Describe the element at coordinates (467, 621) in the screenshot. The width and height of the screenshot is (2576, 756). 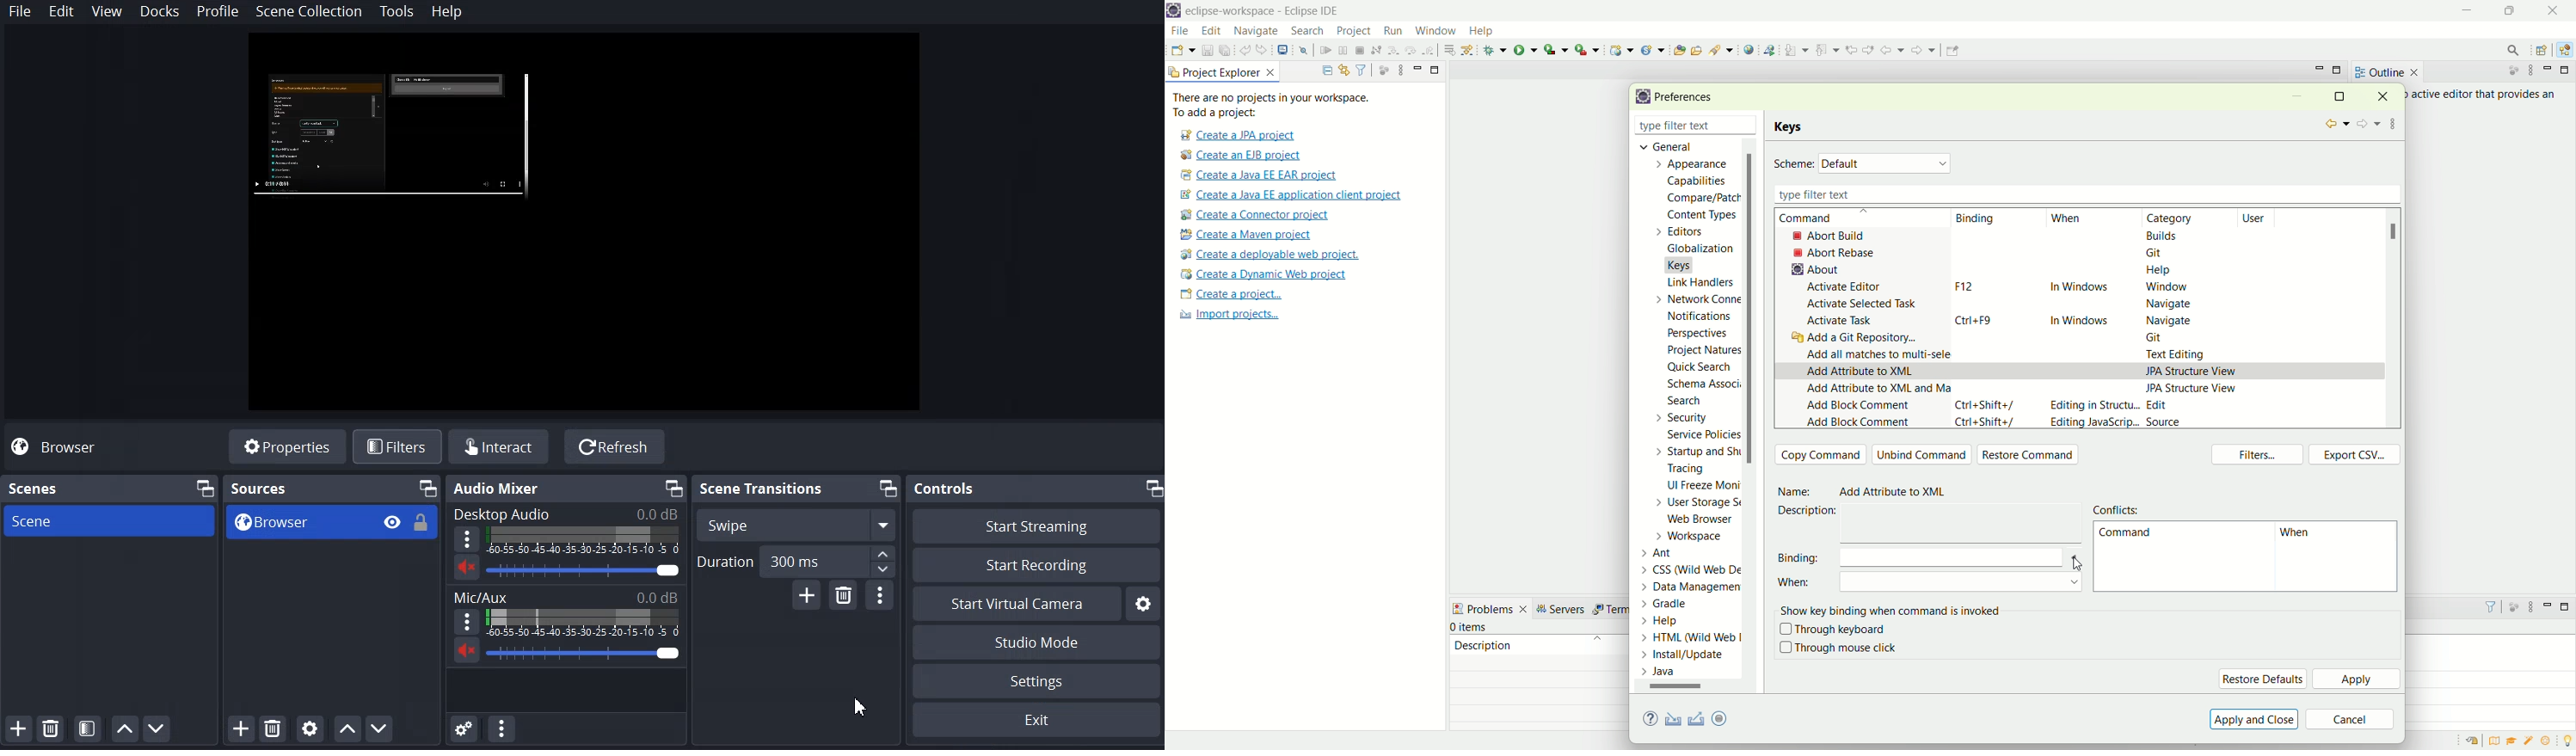
I see `More` at that location.